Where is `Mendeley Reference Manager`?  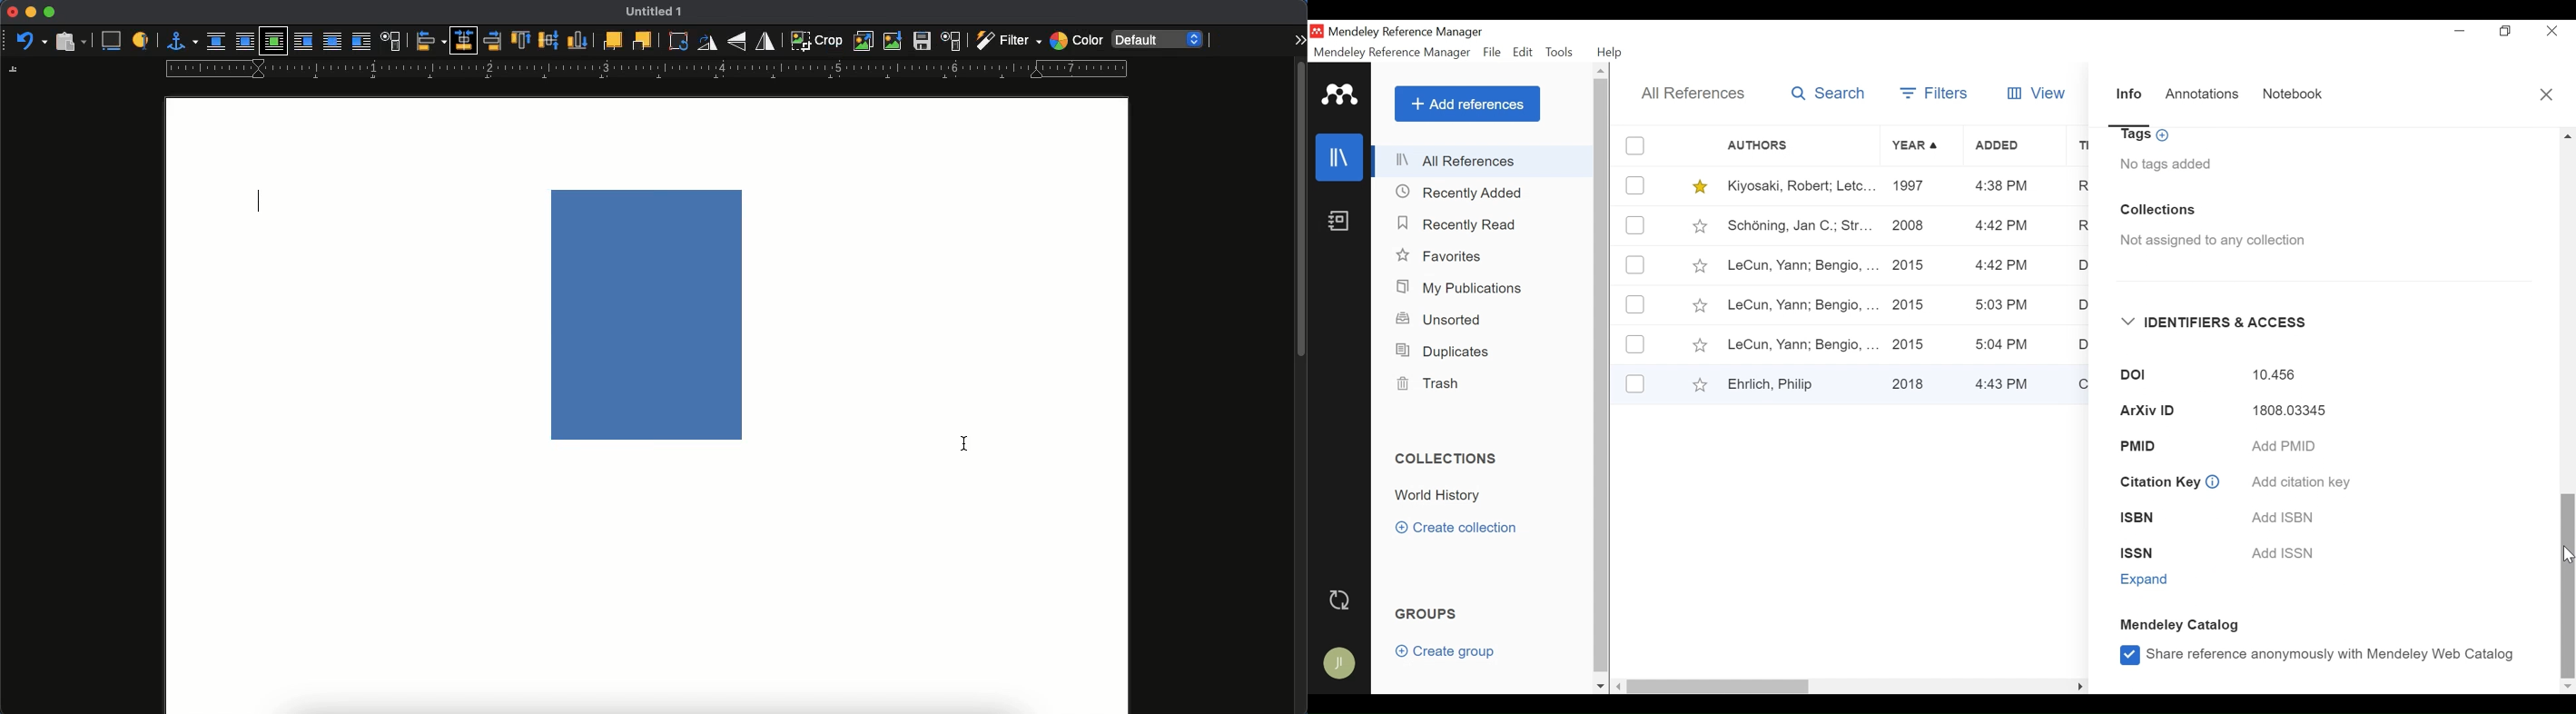 Mendeley Reference Manager is located at coordinates (1393, 52).